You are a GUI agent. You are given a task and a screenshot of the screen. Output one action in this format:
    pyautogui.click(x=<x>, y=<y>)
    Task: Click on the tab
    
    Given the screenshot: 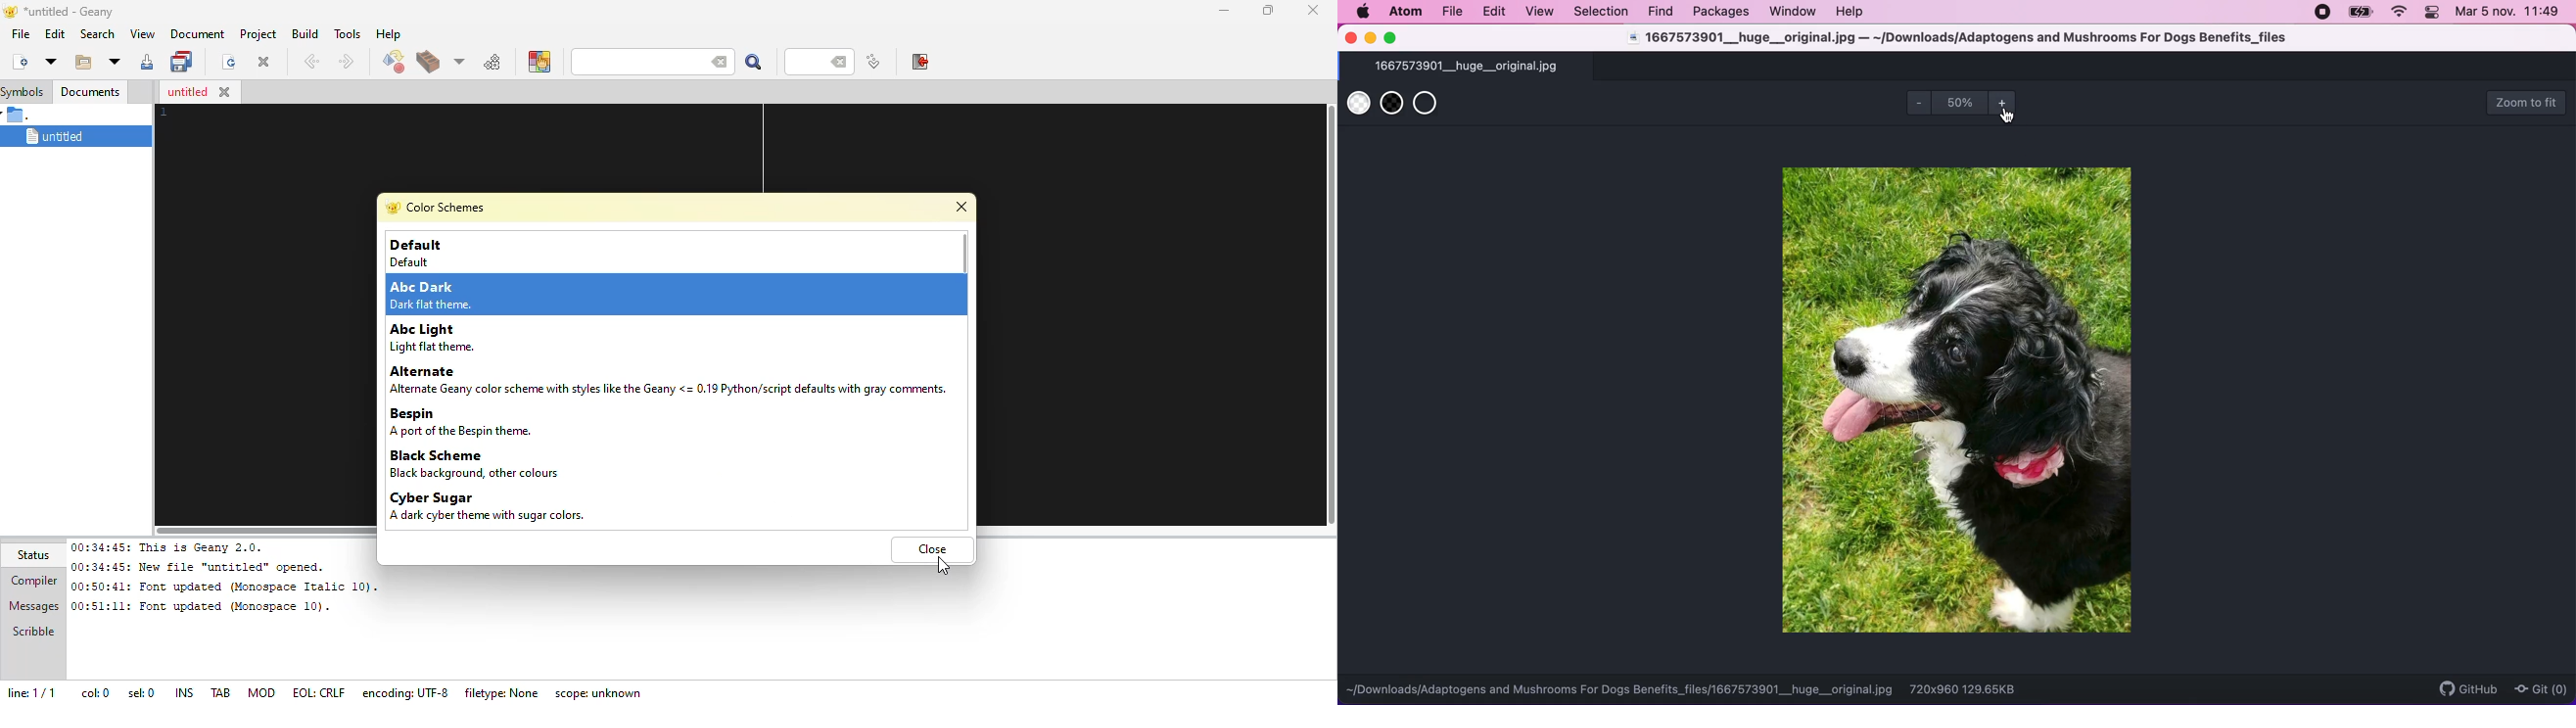 What is the action you would take?
    pyautogui.click(x=221, y=692)
    